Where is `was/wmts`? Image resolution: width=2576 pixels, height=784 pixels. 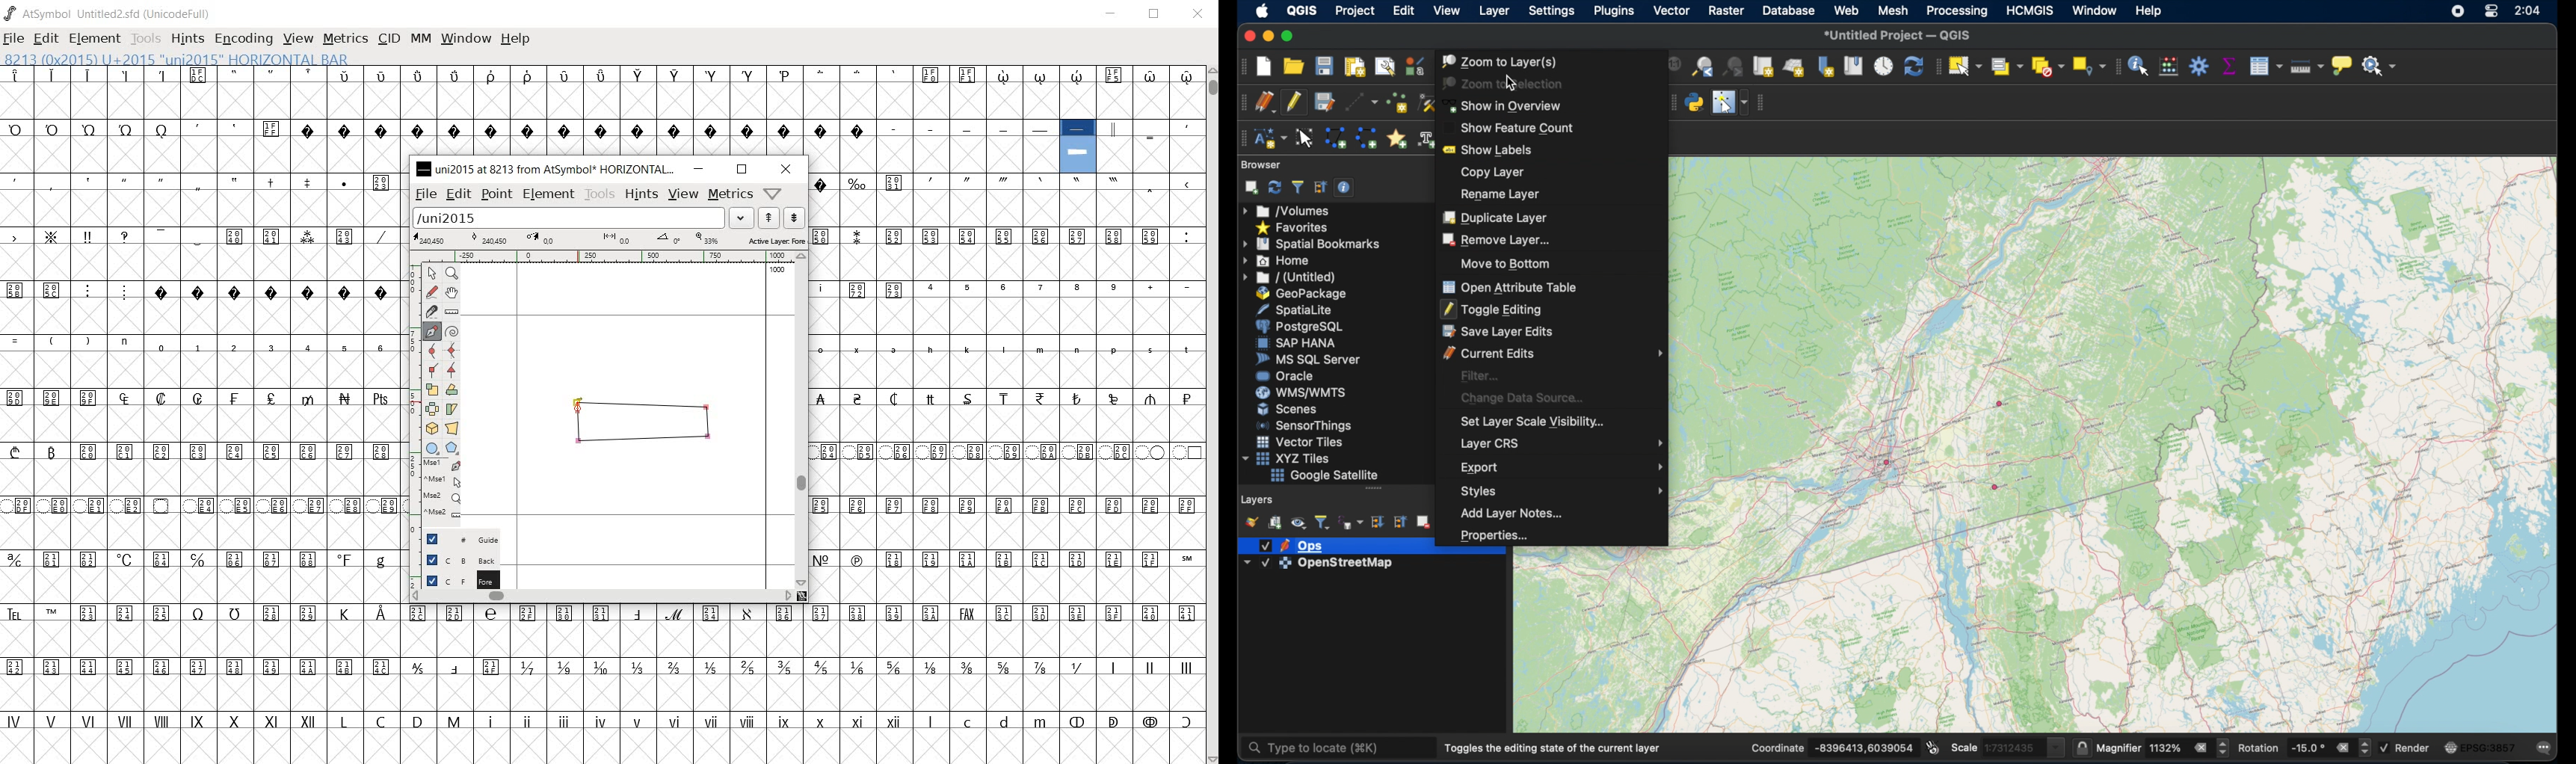
was/wmts is located at coordinates (1298, 393).